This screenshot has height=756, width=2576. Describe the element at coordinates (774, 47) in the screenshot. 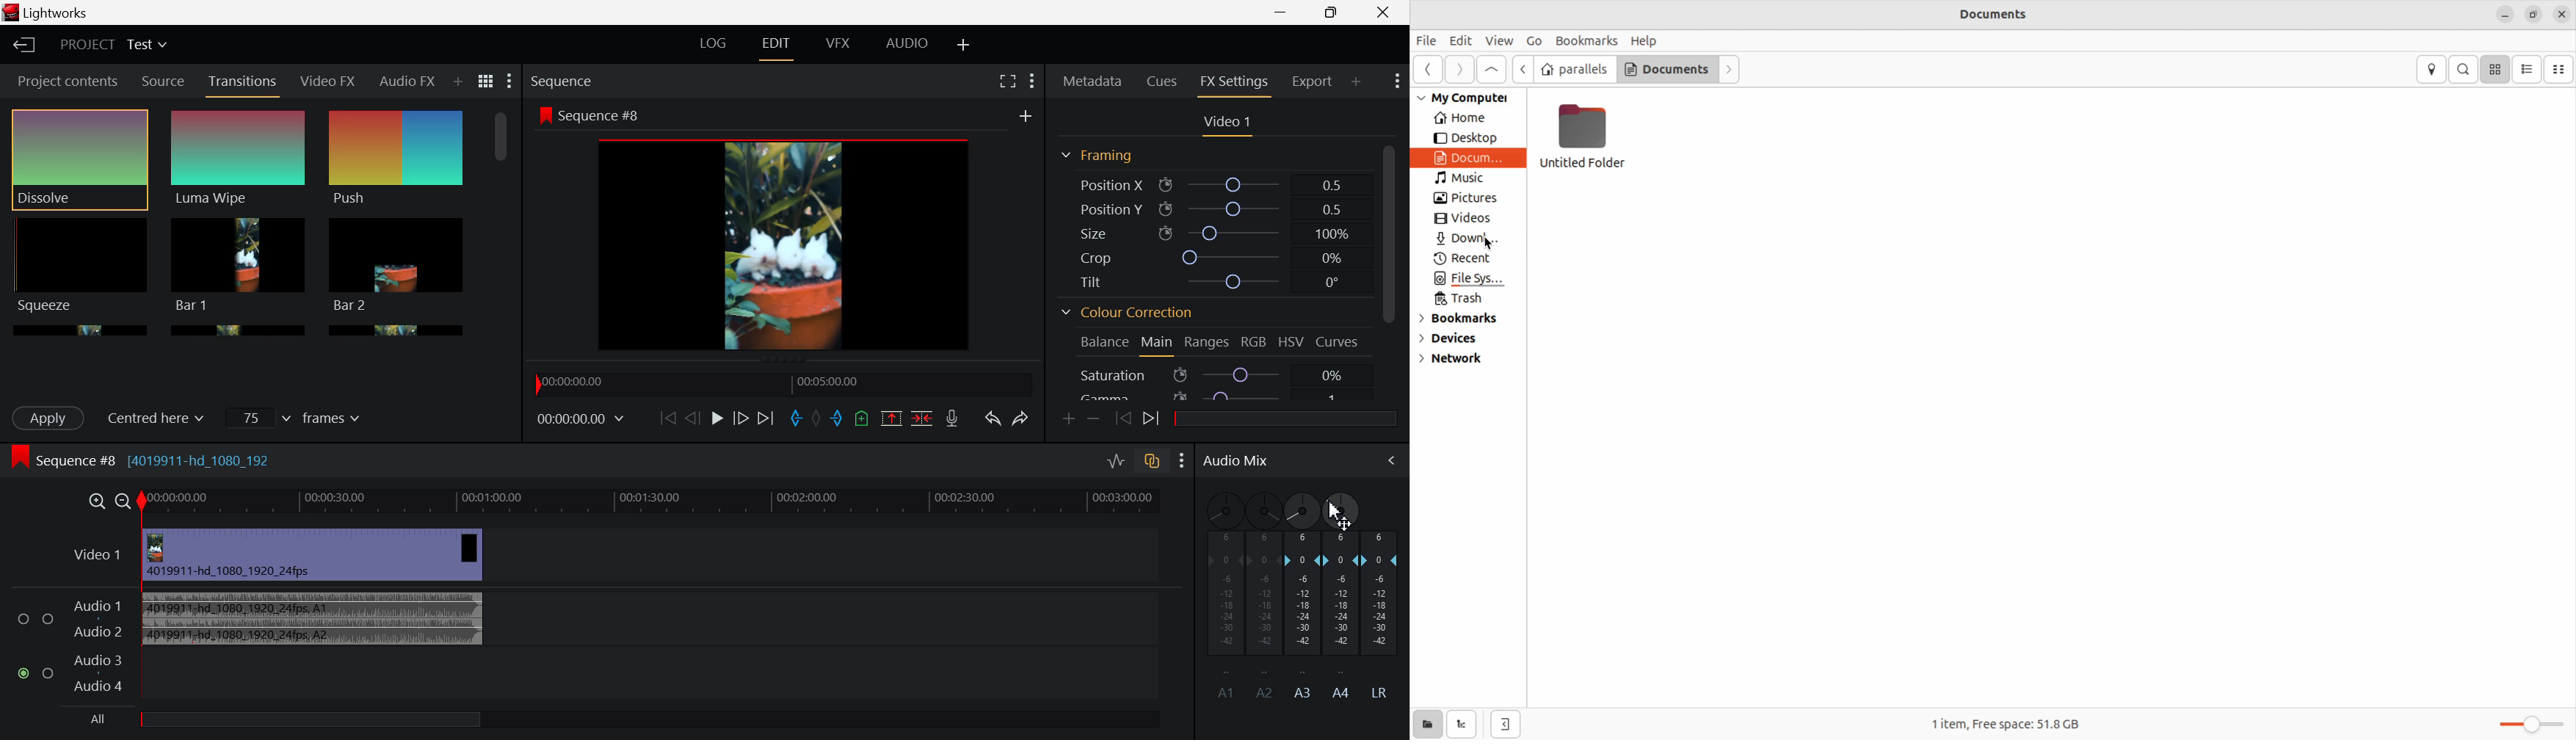

I see `EDIT Layout Open` at that location.